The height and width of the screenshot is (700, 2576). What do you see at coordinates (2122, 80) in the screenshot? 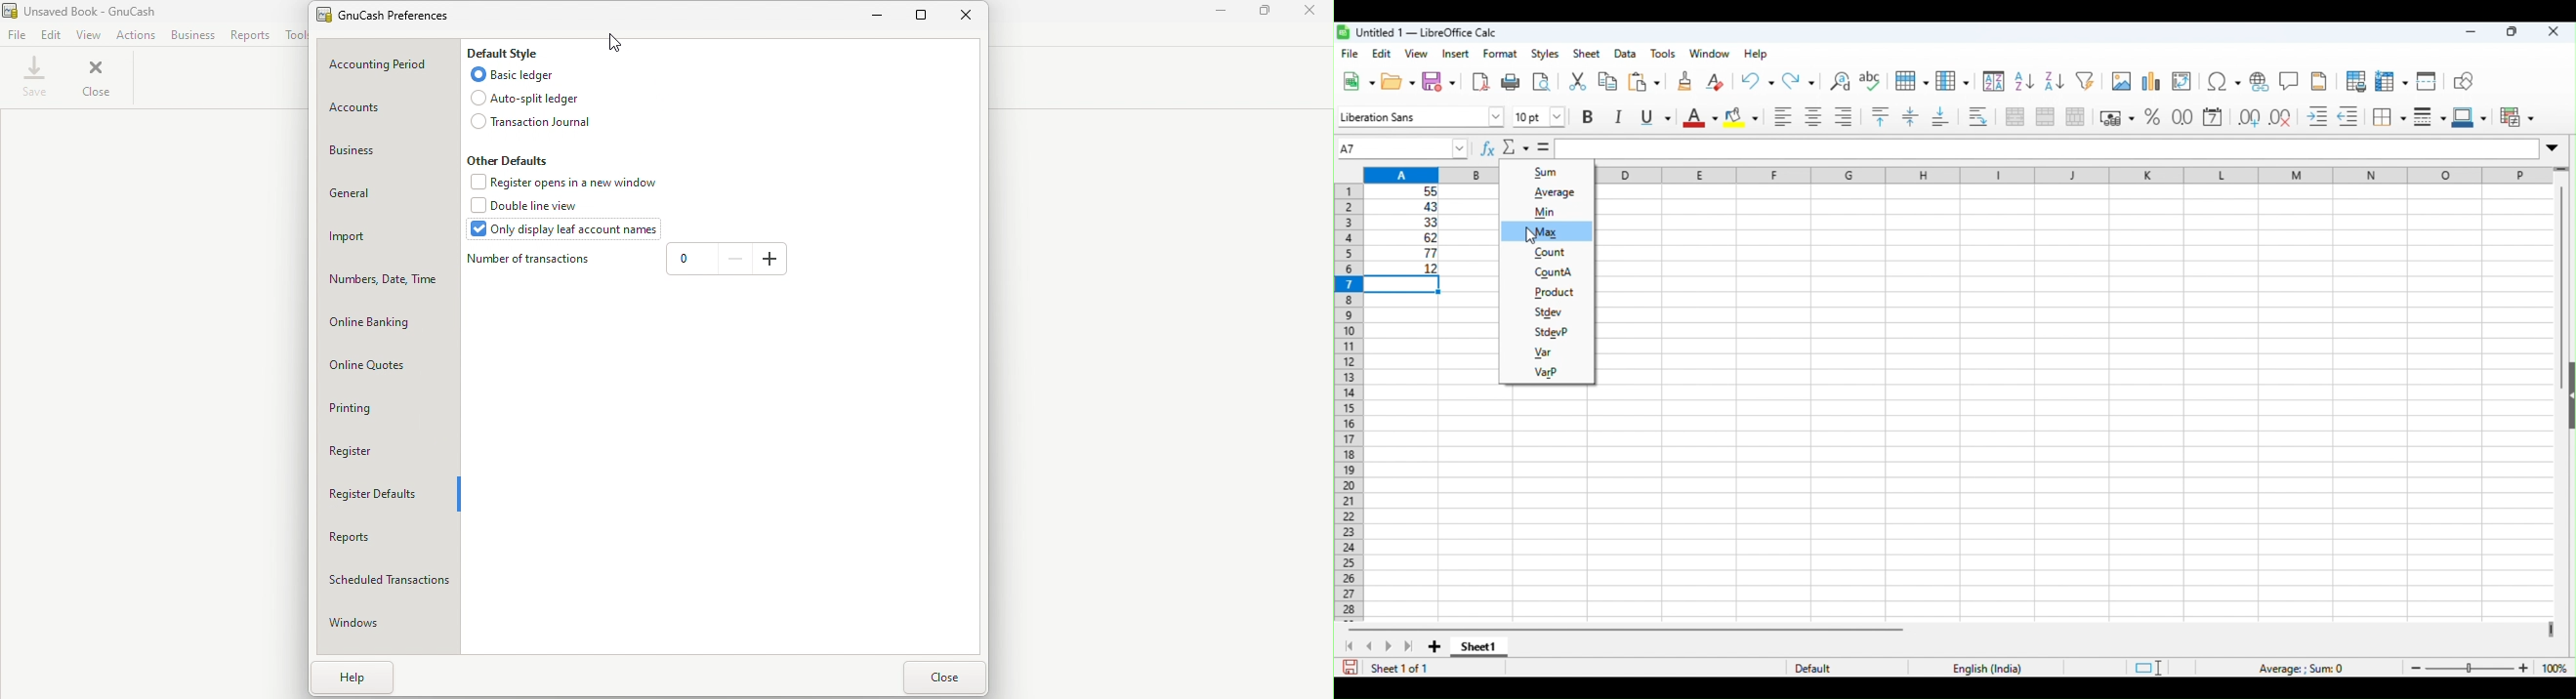
I see `insert image` at bounding box center [2122, 80].